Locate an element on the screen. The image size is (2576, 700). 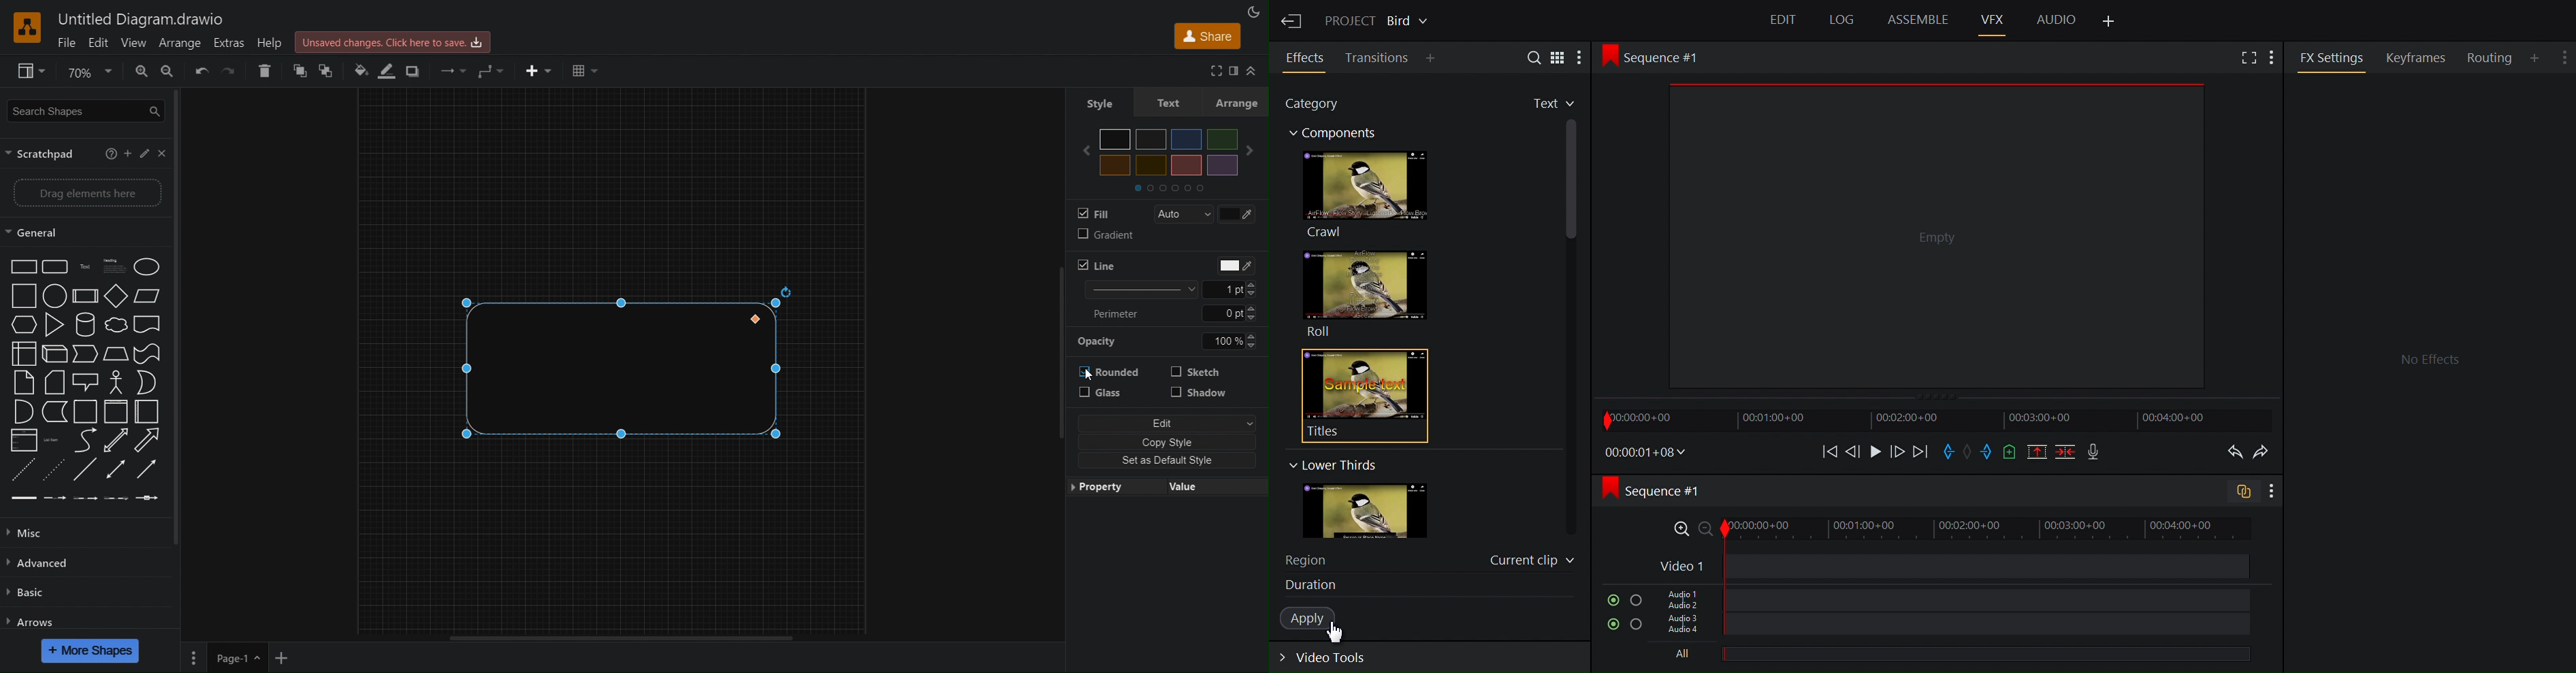
Connection is located at coordinates (449, 70).